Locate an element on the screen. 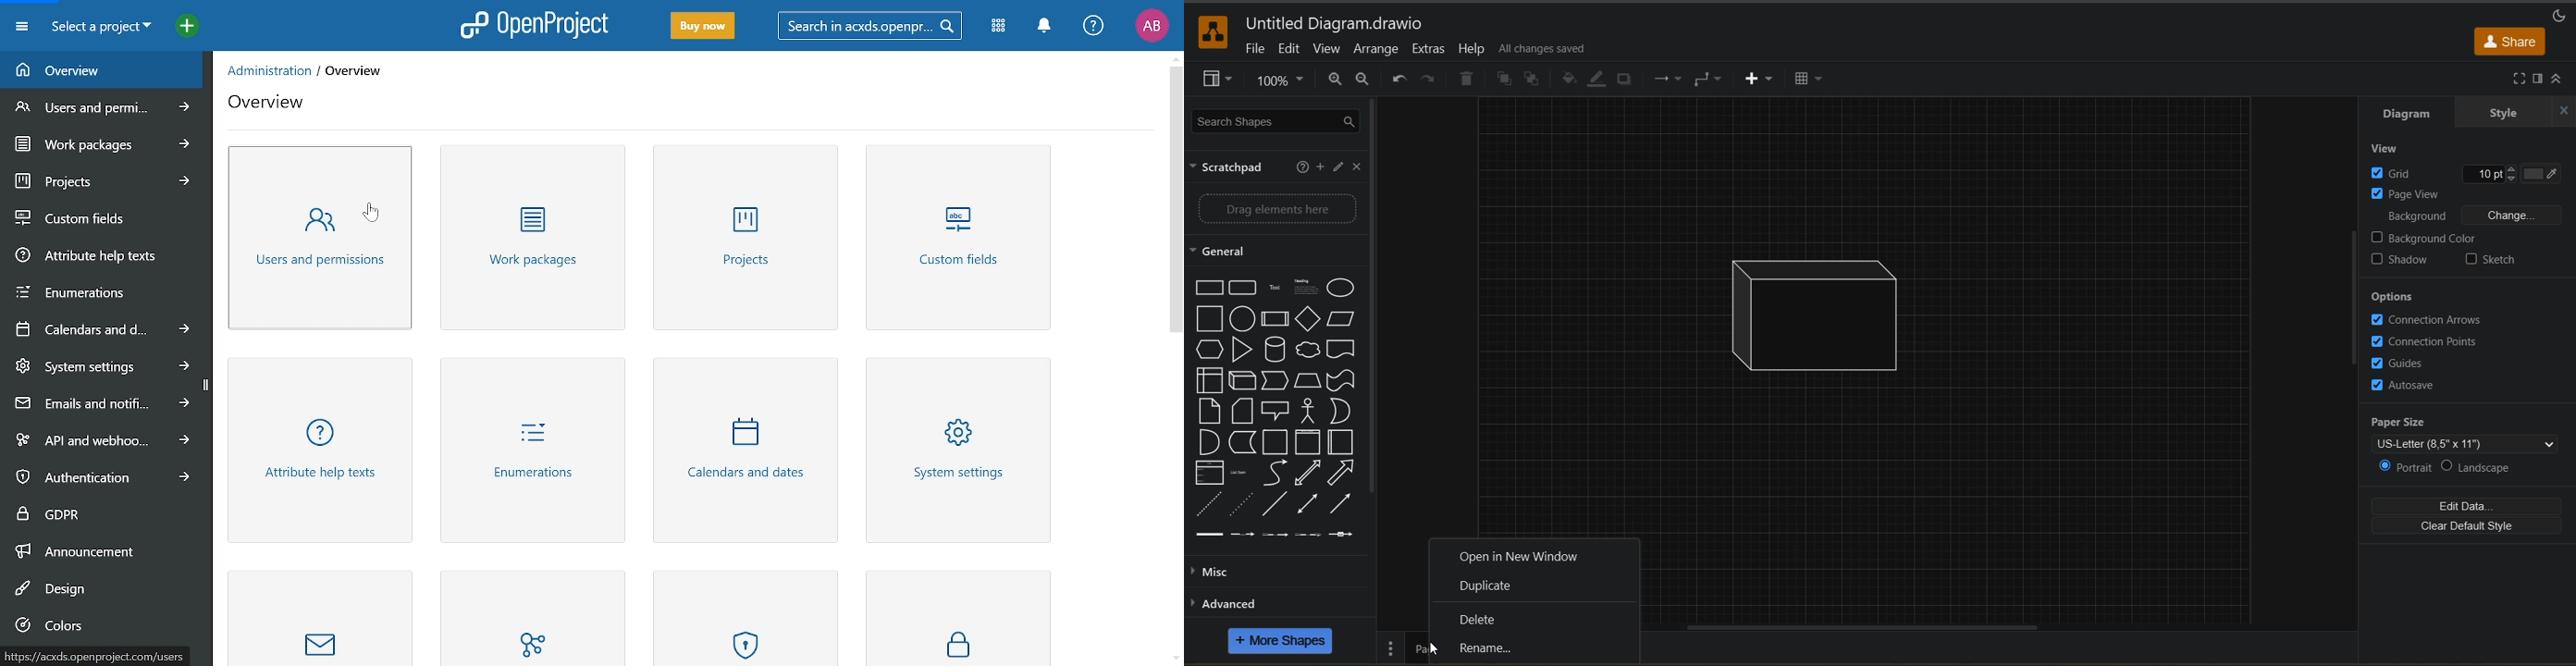  Move up is located at coordinates (1173, 56).